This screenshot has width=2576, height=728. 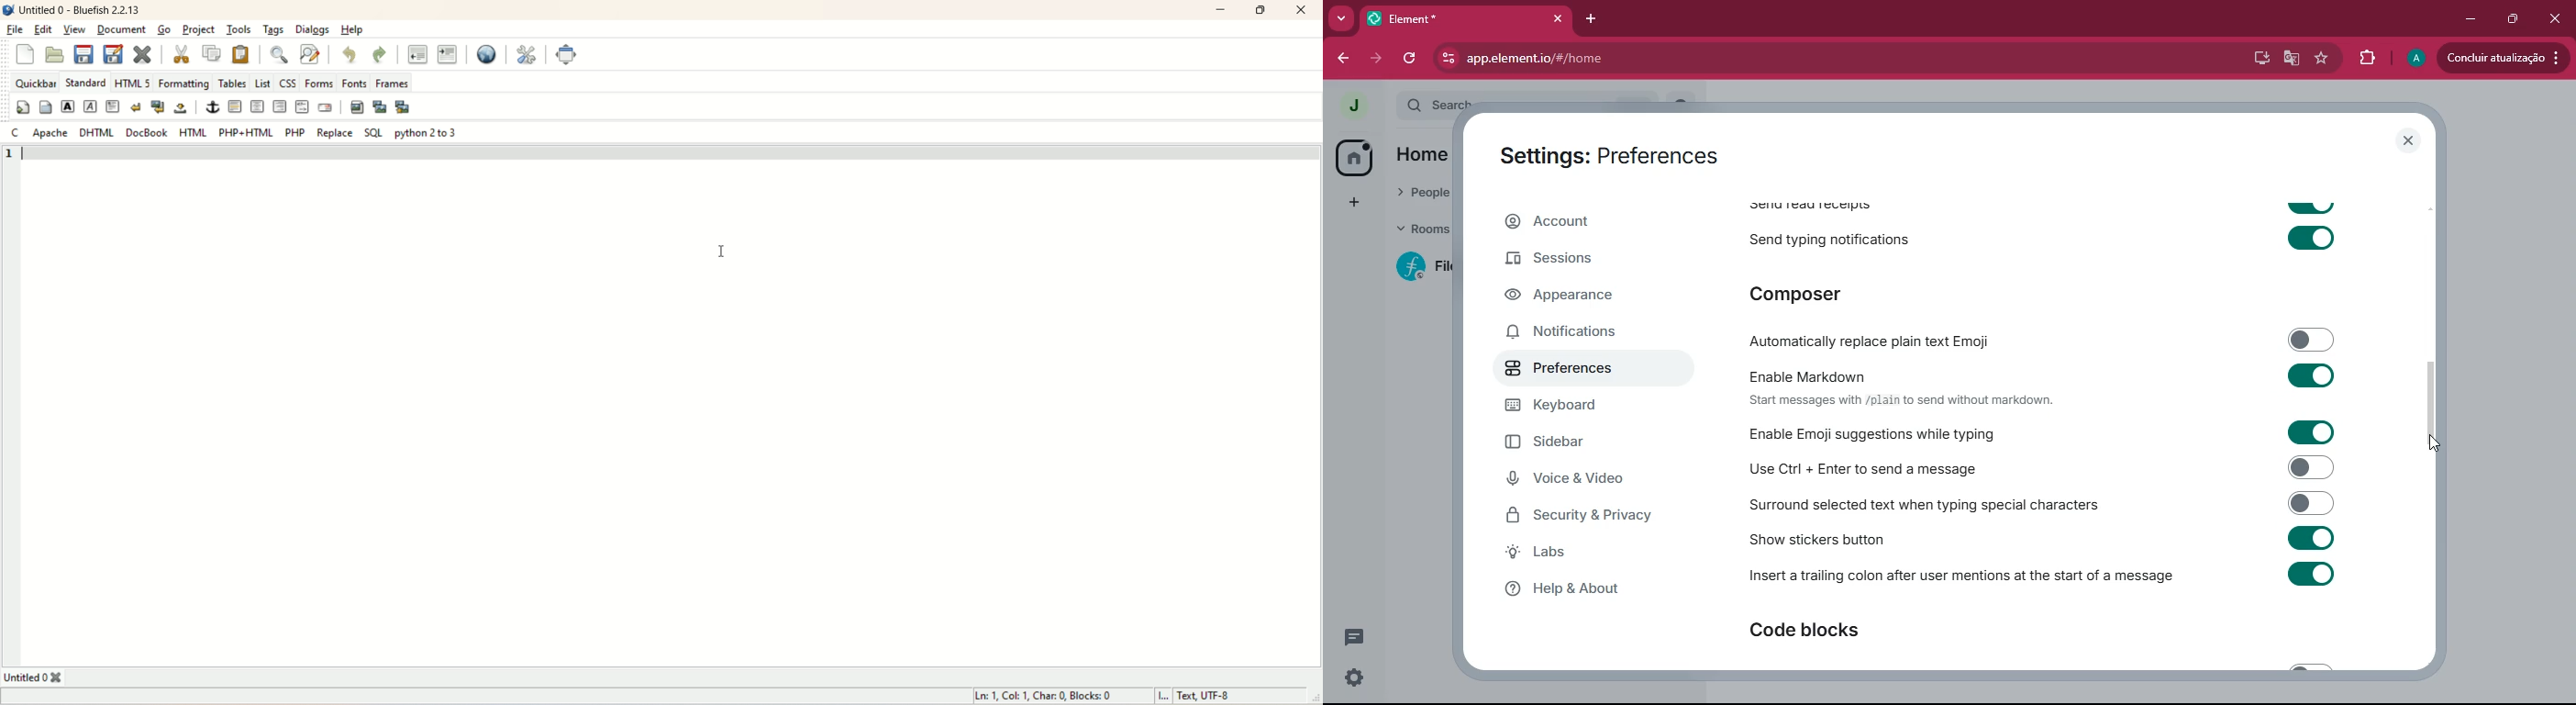 What do you see at coordinates (92, 108) in the screenshot?
I see `emphasize` at bounding box center [92, 108].